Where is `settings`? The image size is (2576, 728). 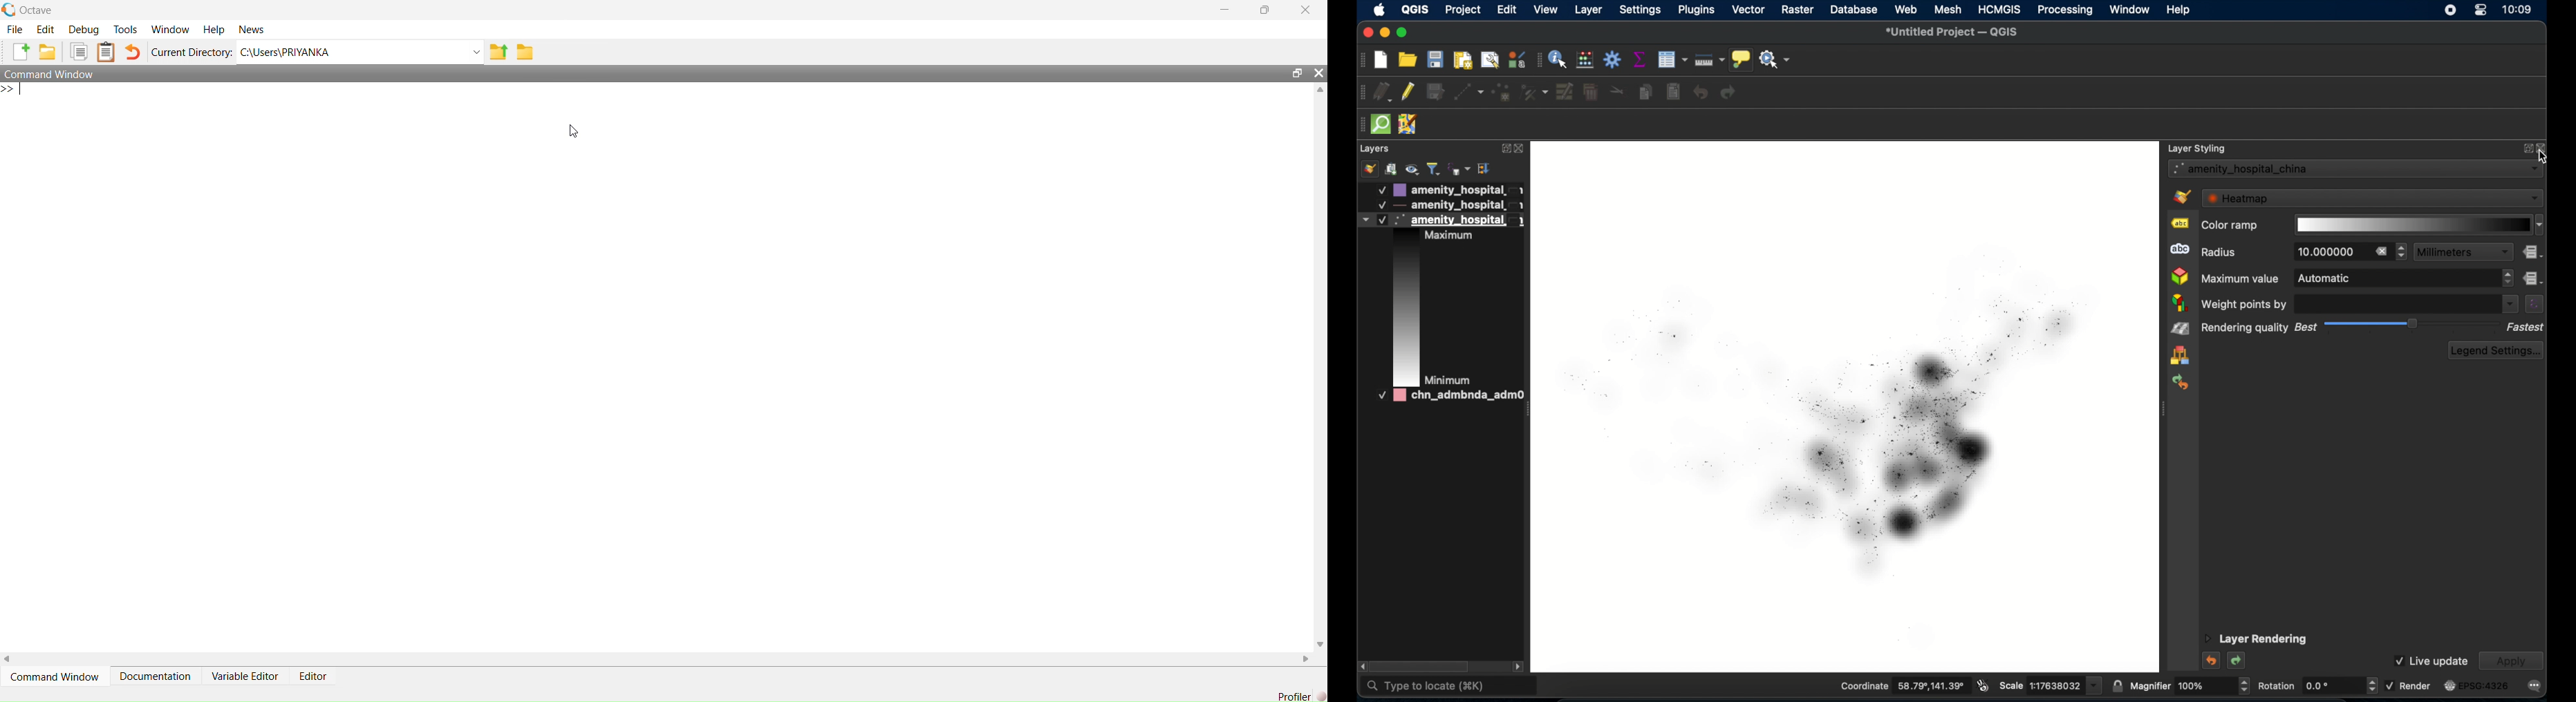
settings is located at coordinates (1641, 10).